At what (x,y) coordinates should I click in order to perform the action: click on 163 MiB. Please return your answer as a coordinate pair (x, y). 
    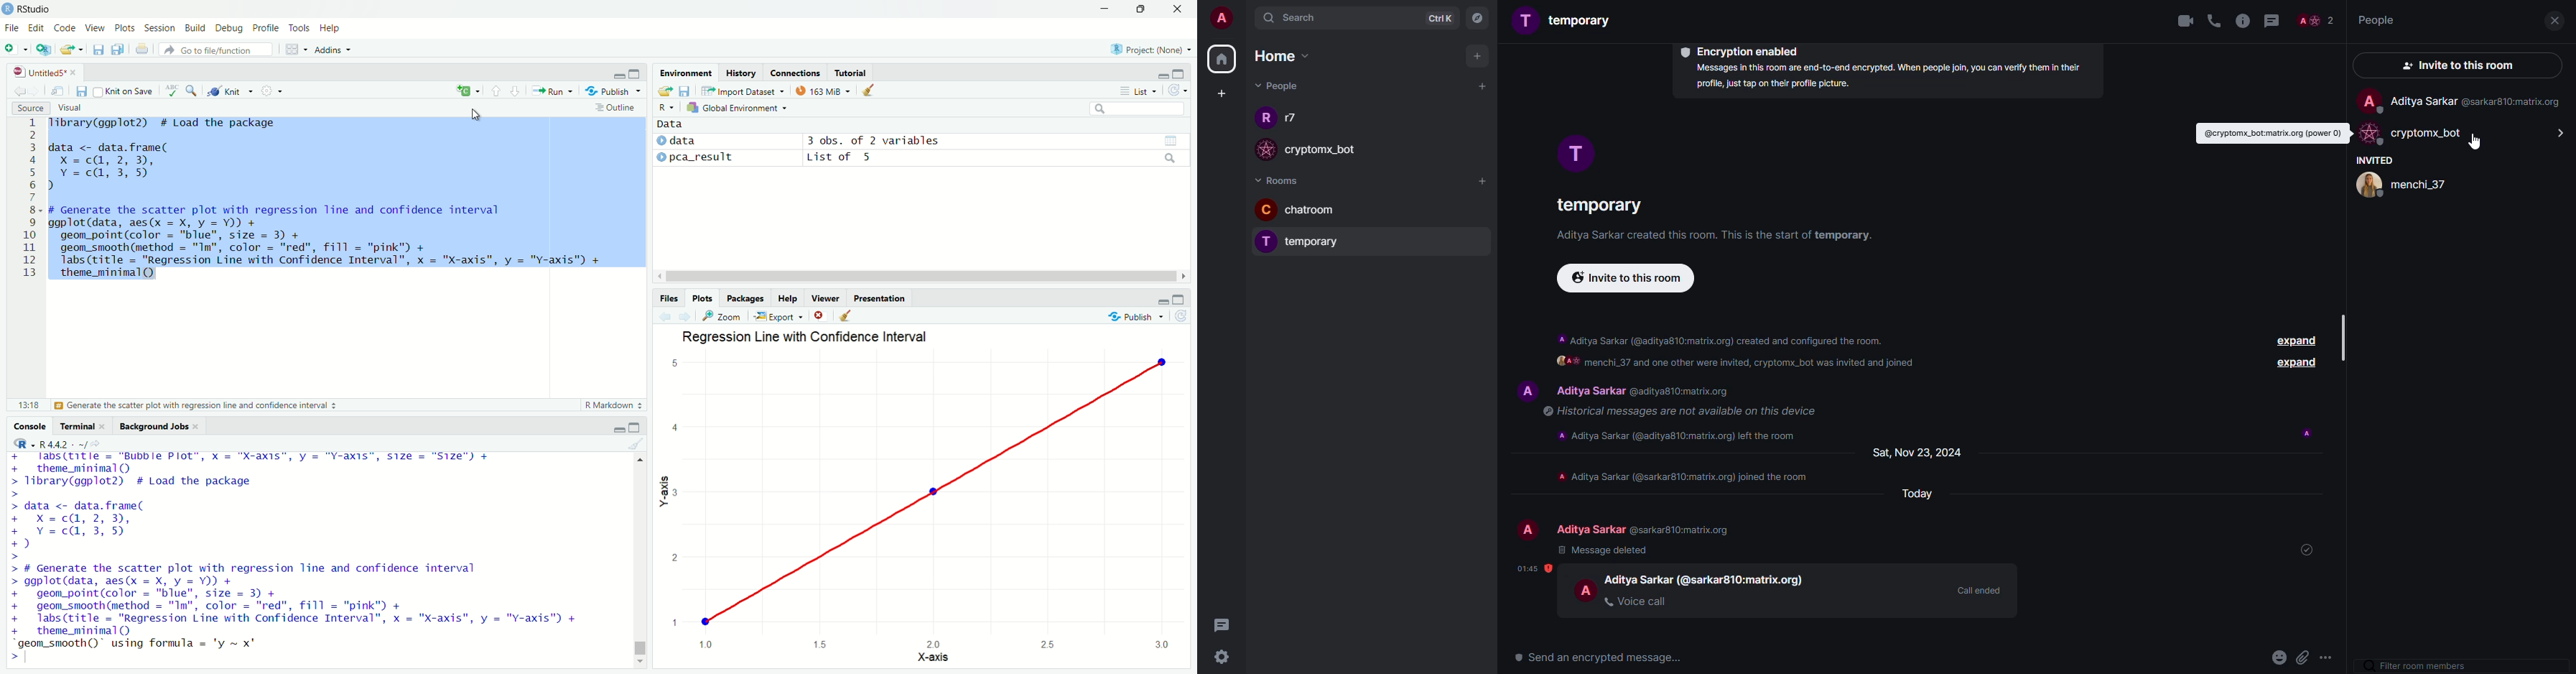
    Looking at the image, I should click on (823, 90).